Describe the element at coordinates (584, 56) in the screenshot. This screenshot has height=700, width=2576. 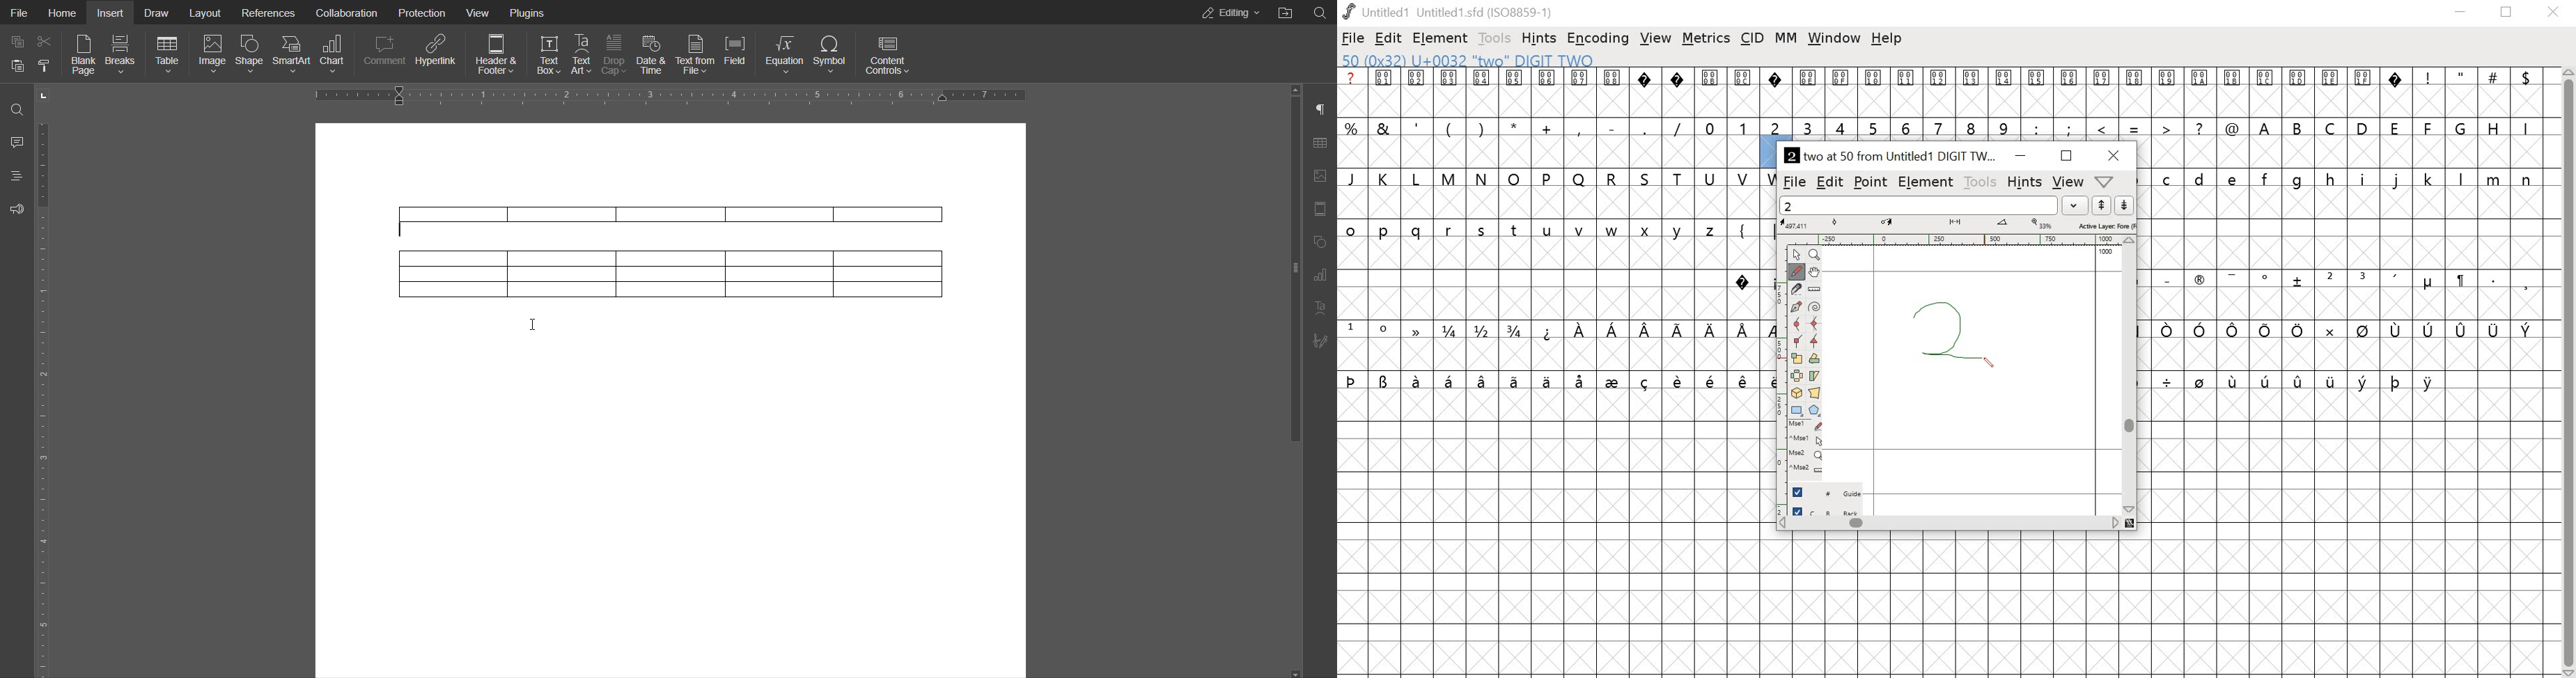
I see `Text Art` at that location.